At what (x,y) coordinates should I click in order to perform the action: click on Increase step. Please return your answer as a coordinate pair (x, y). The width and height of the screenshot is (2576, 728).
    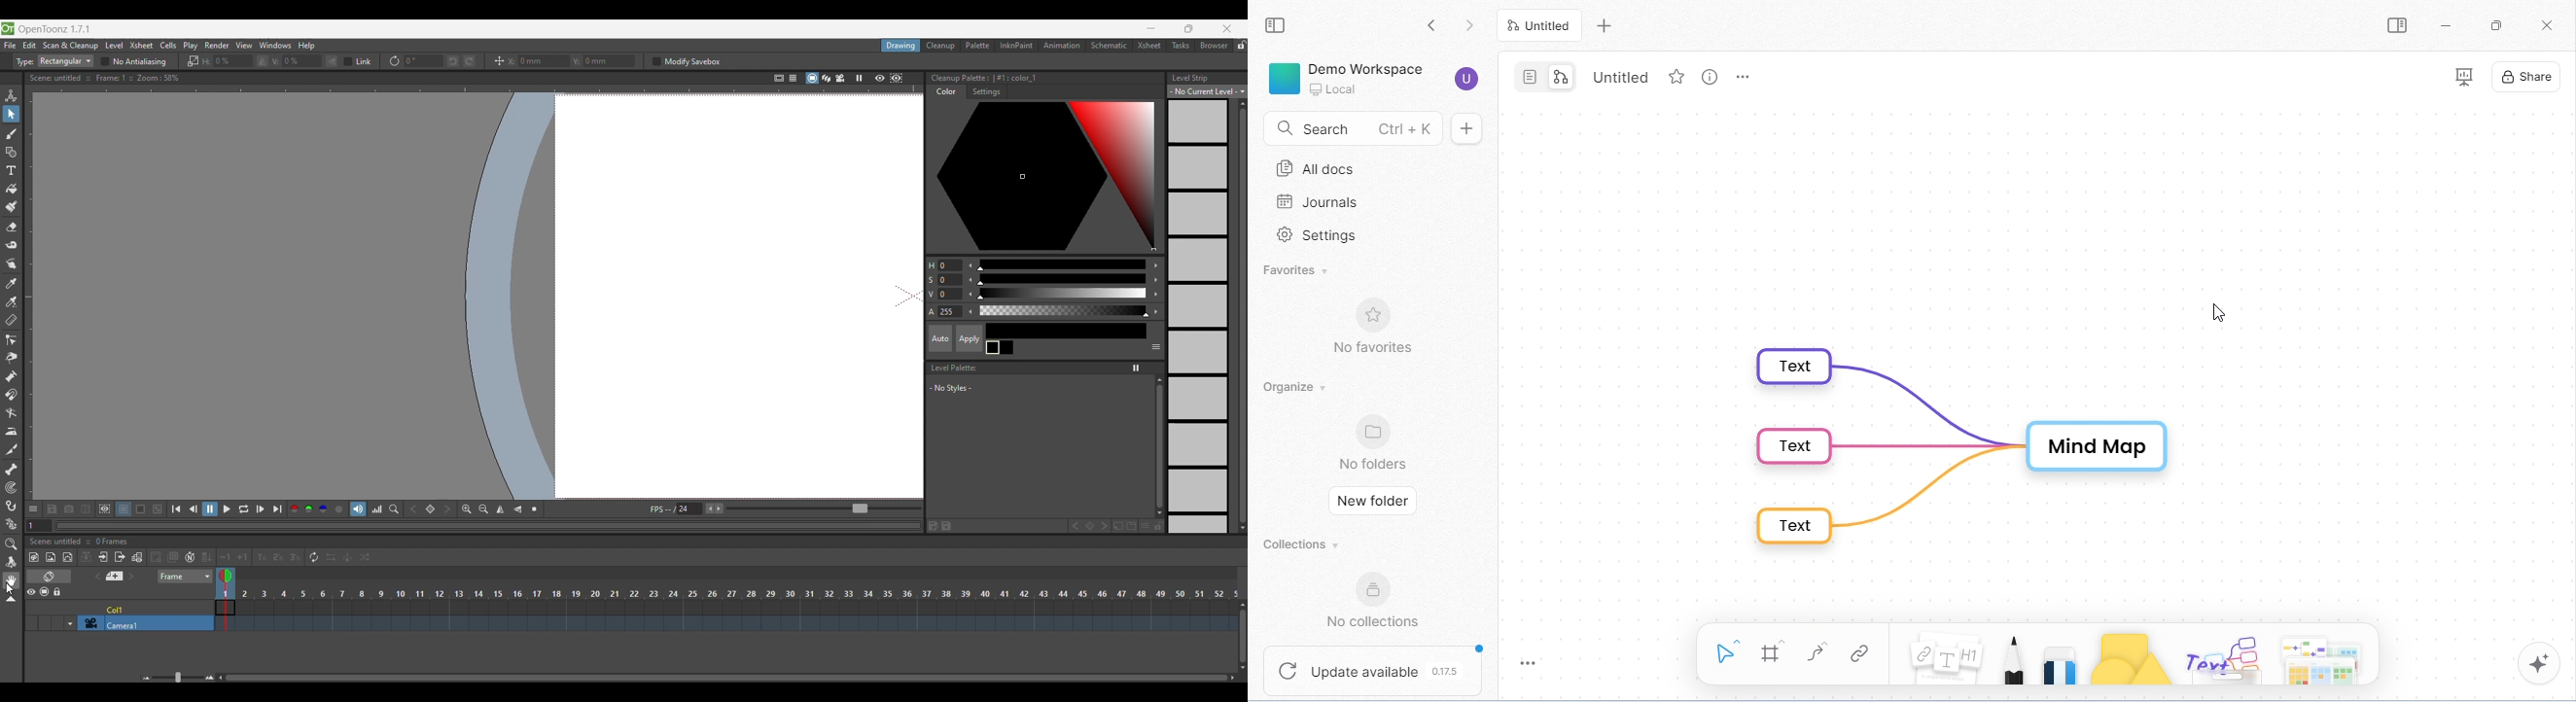
    Looking at the image, I should click on (242, 557).